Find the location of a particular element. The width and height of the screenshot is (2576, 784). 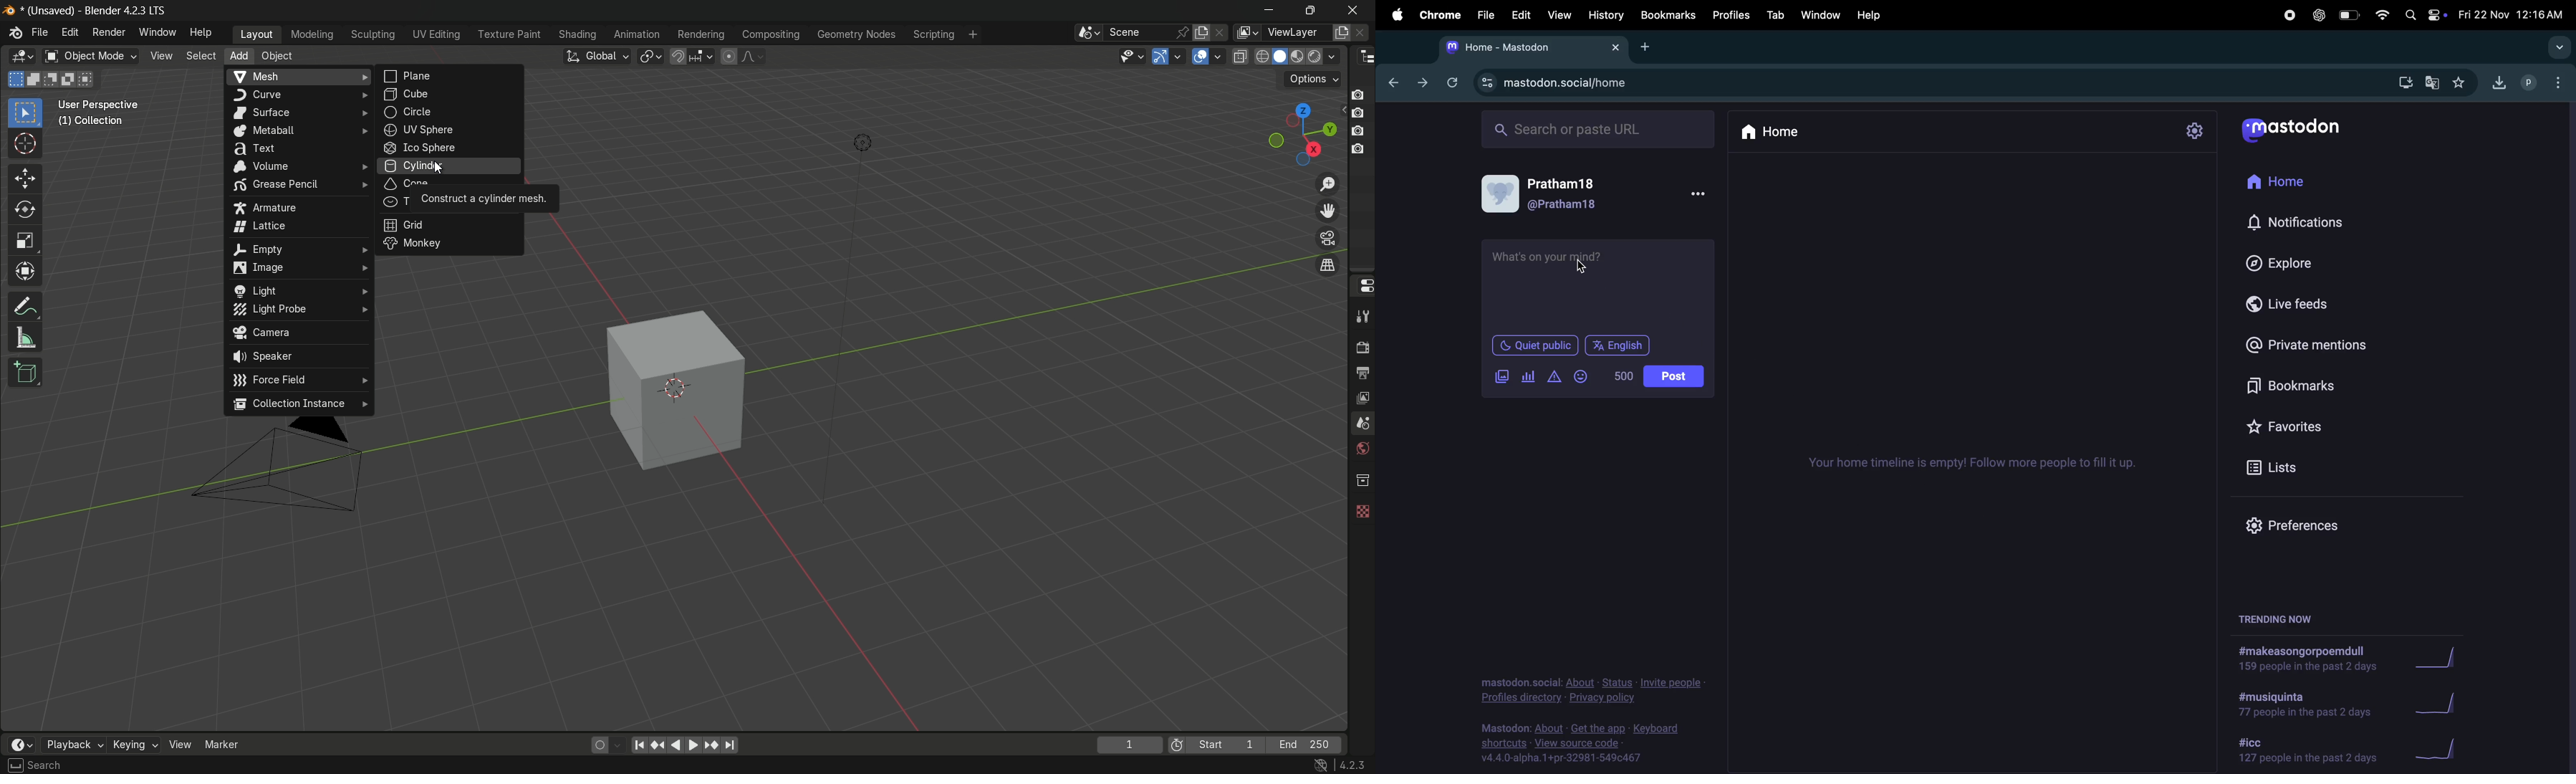

book mark is located at coordinates (2300, 387).